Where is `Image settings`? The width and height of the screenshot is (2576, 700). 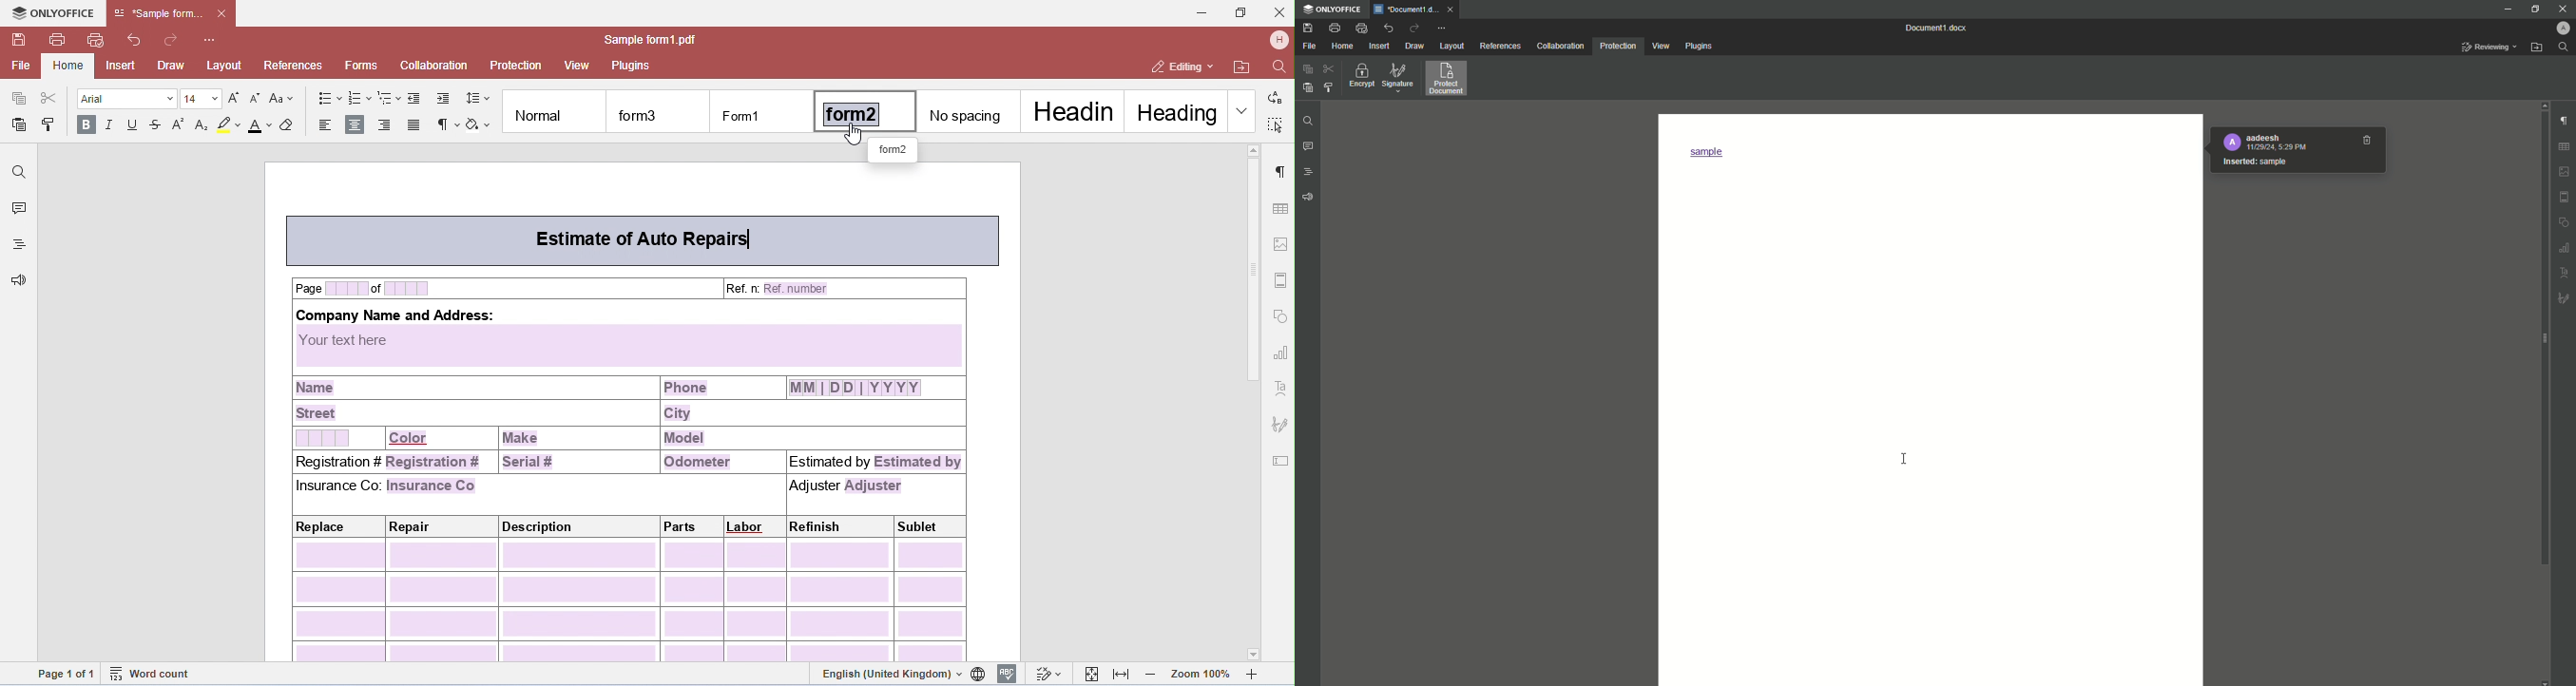 Image settings is located at coordinates (2566, 172).